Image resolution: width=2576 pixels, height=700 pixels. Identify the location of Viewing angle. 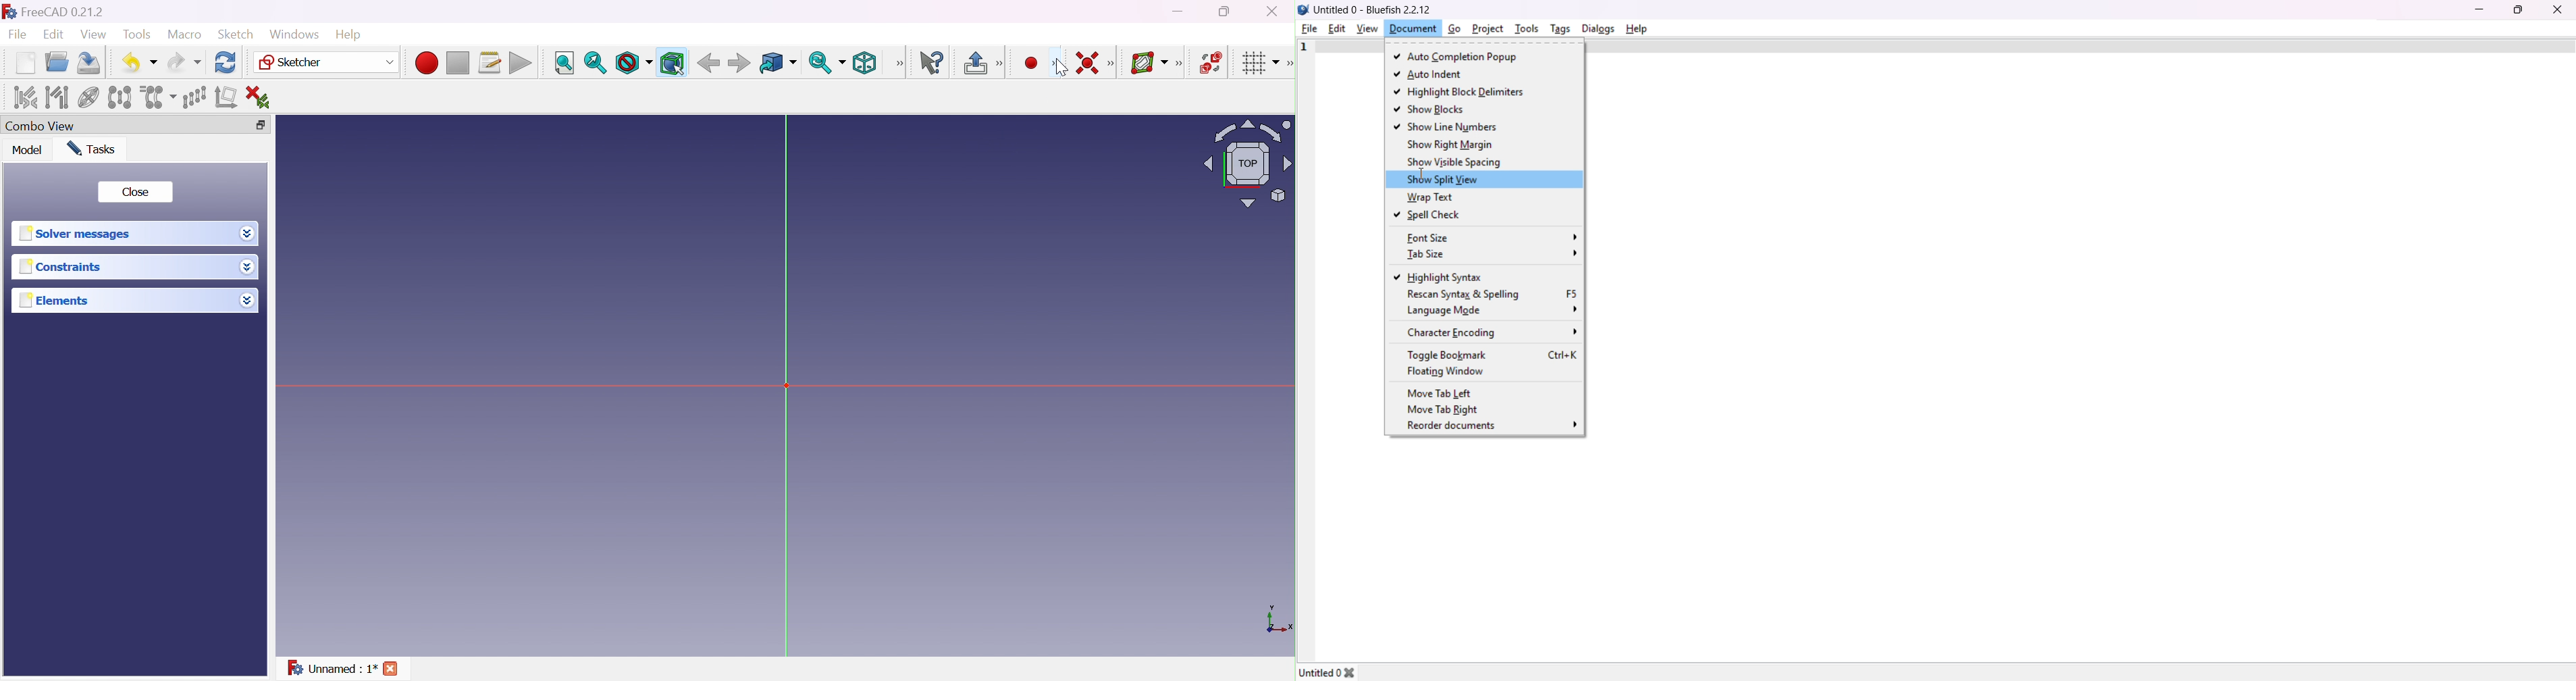
(1249, 163).